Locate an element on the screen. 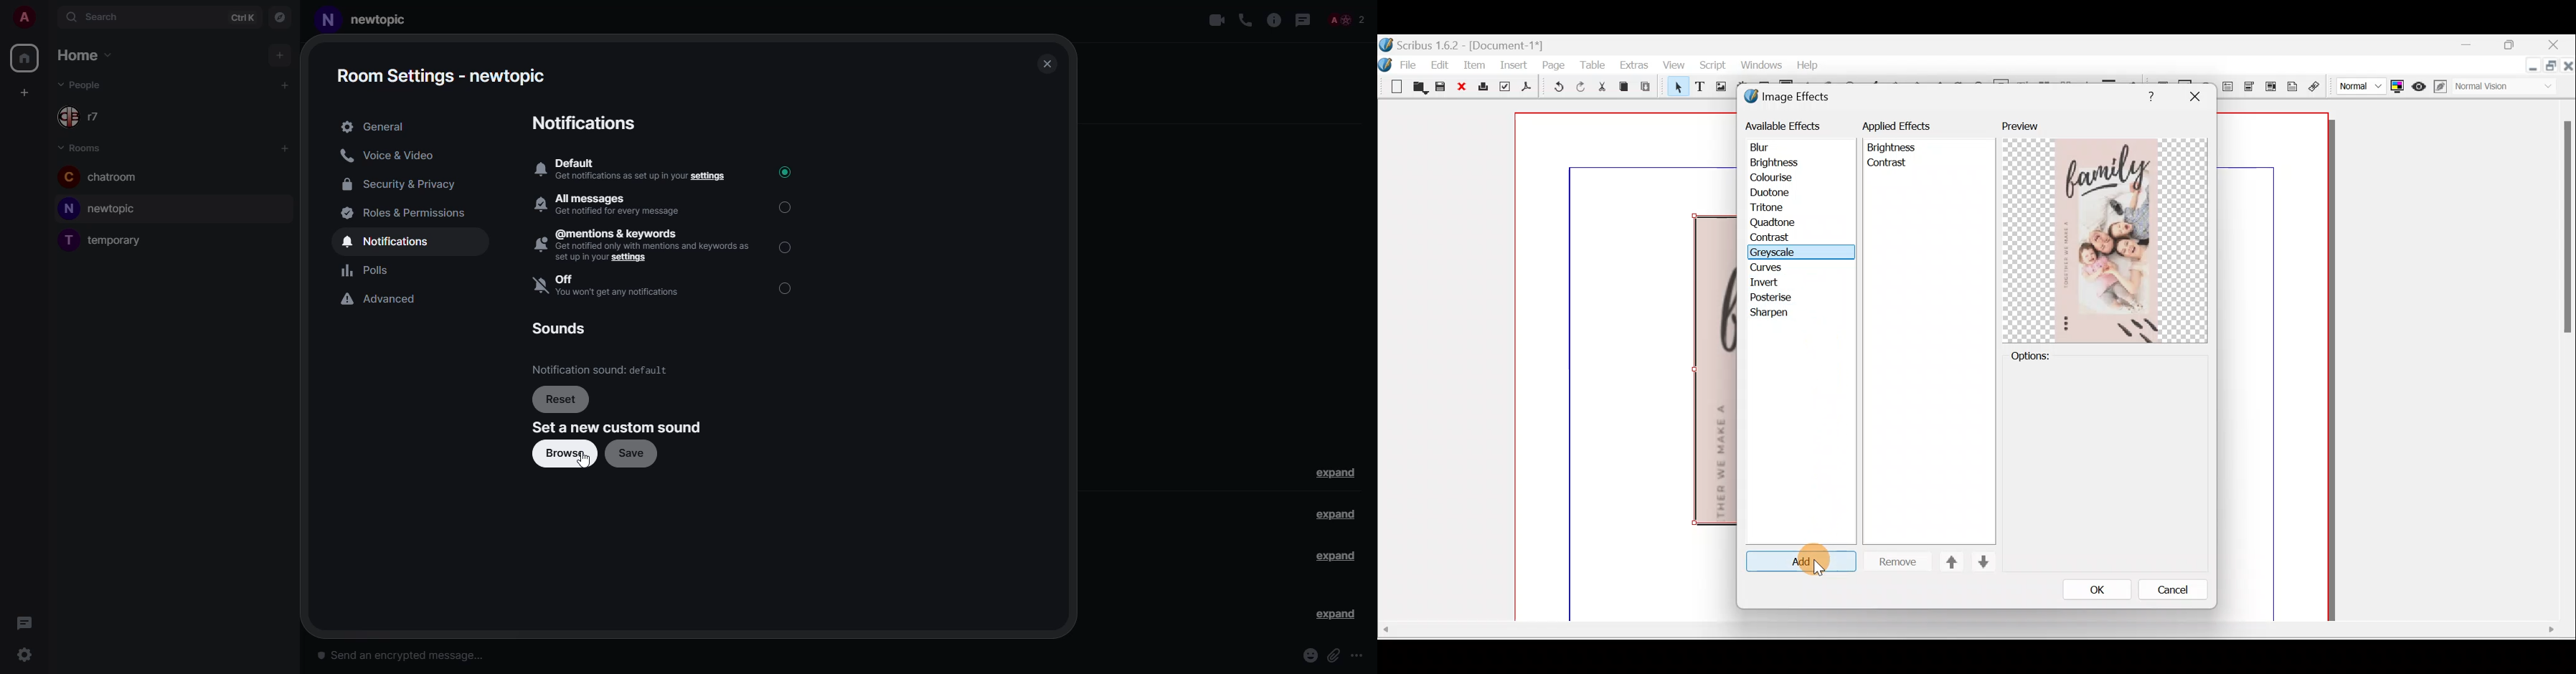  Redo is located at coordinates (1578, 87).